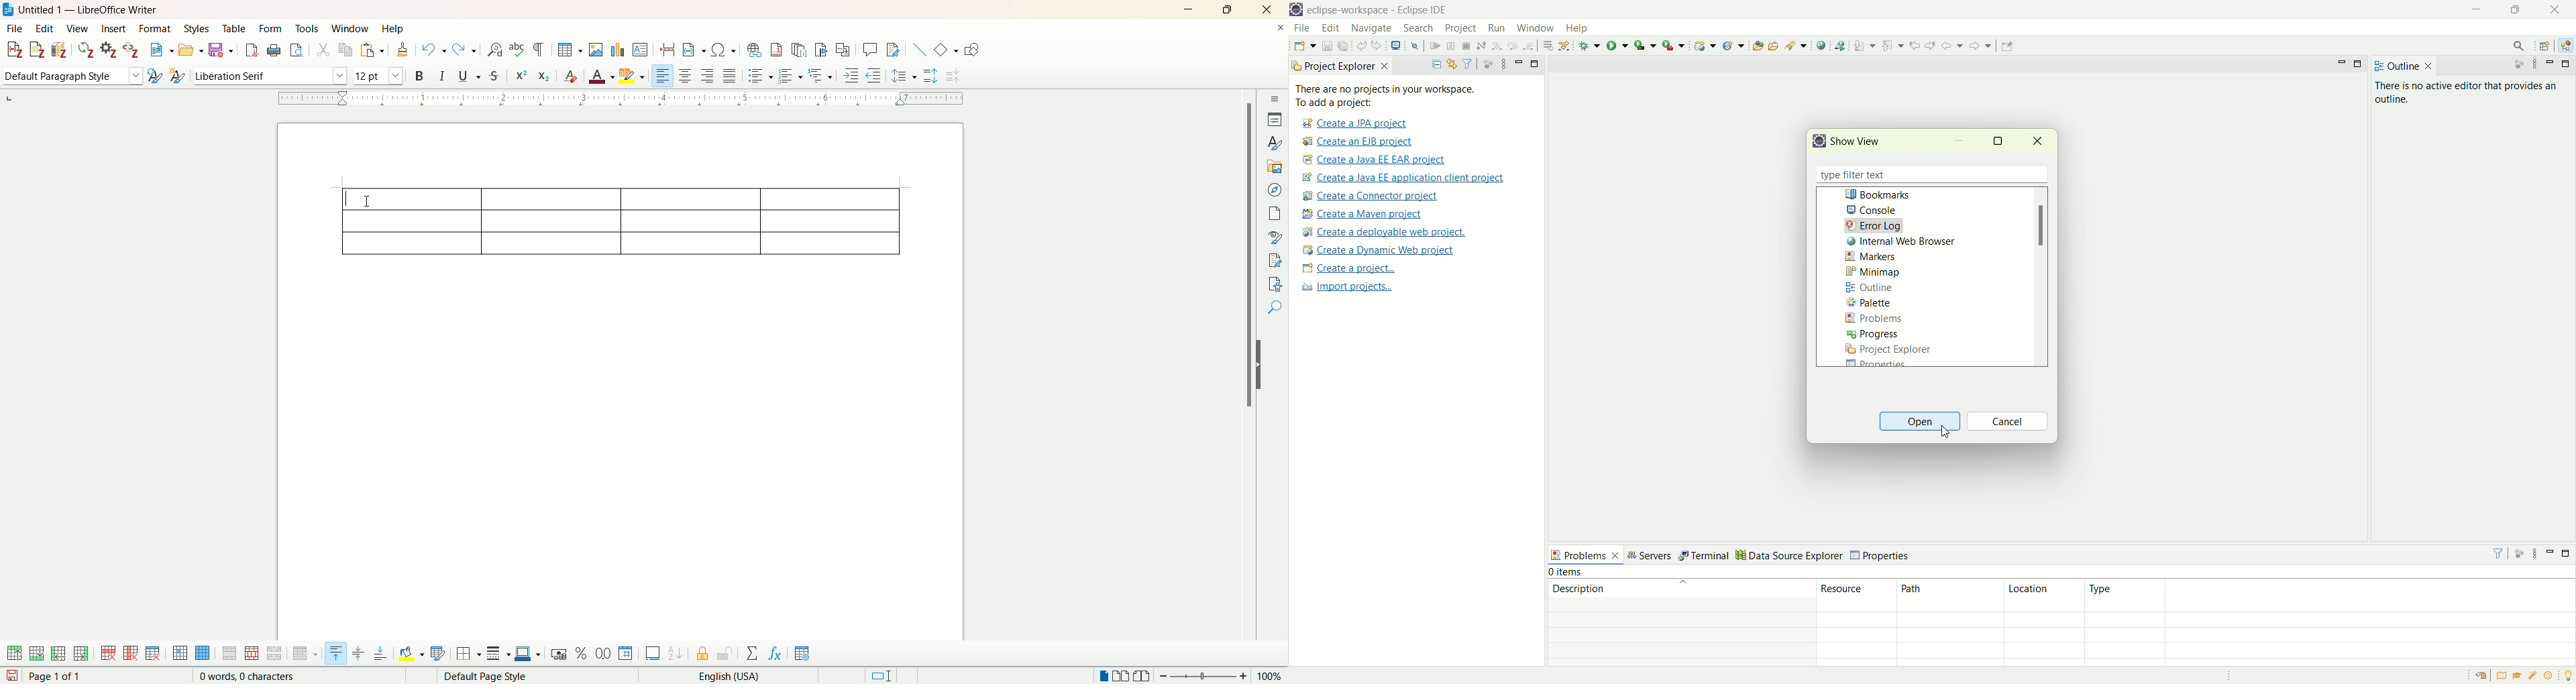 The height and width of the screenshot is (700, 2576). What do you see at coordinates (1891, 44) in the screenshot?
I see `previous annotation` at bounding box center [1891, 44].